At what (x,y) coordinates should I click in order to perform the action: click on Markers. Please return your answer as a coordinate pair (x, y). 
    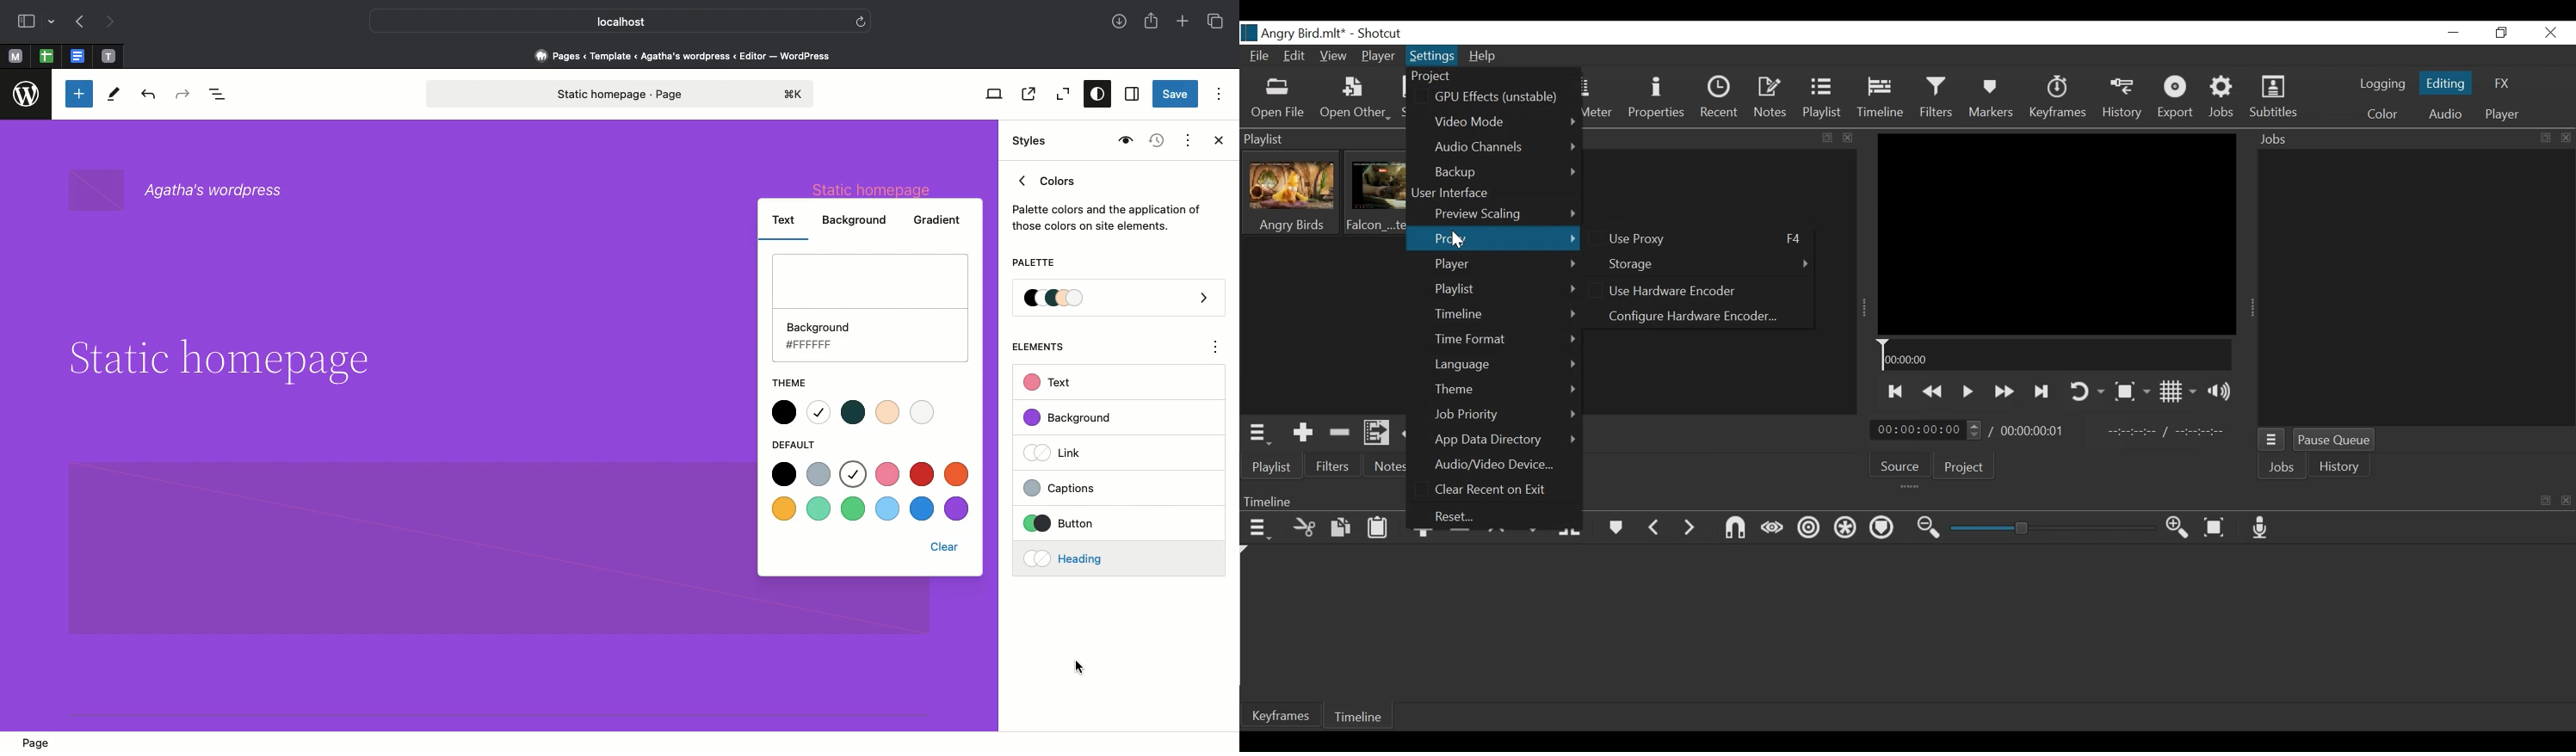
    Looking at the image, I should click on (1993, 100).